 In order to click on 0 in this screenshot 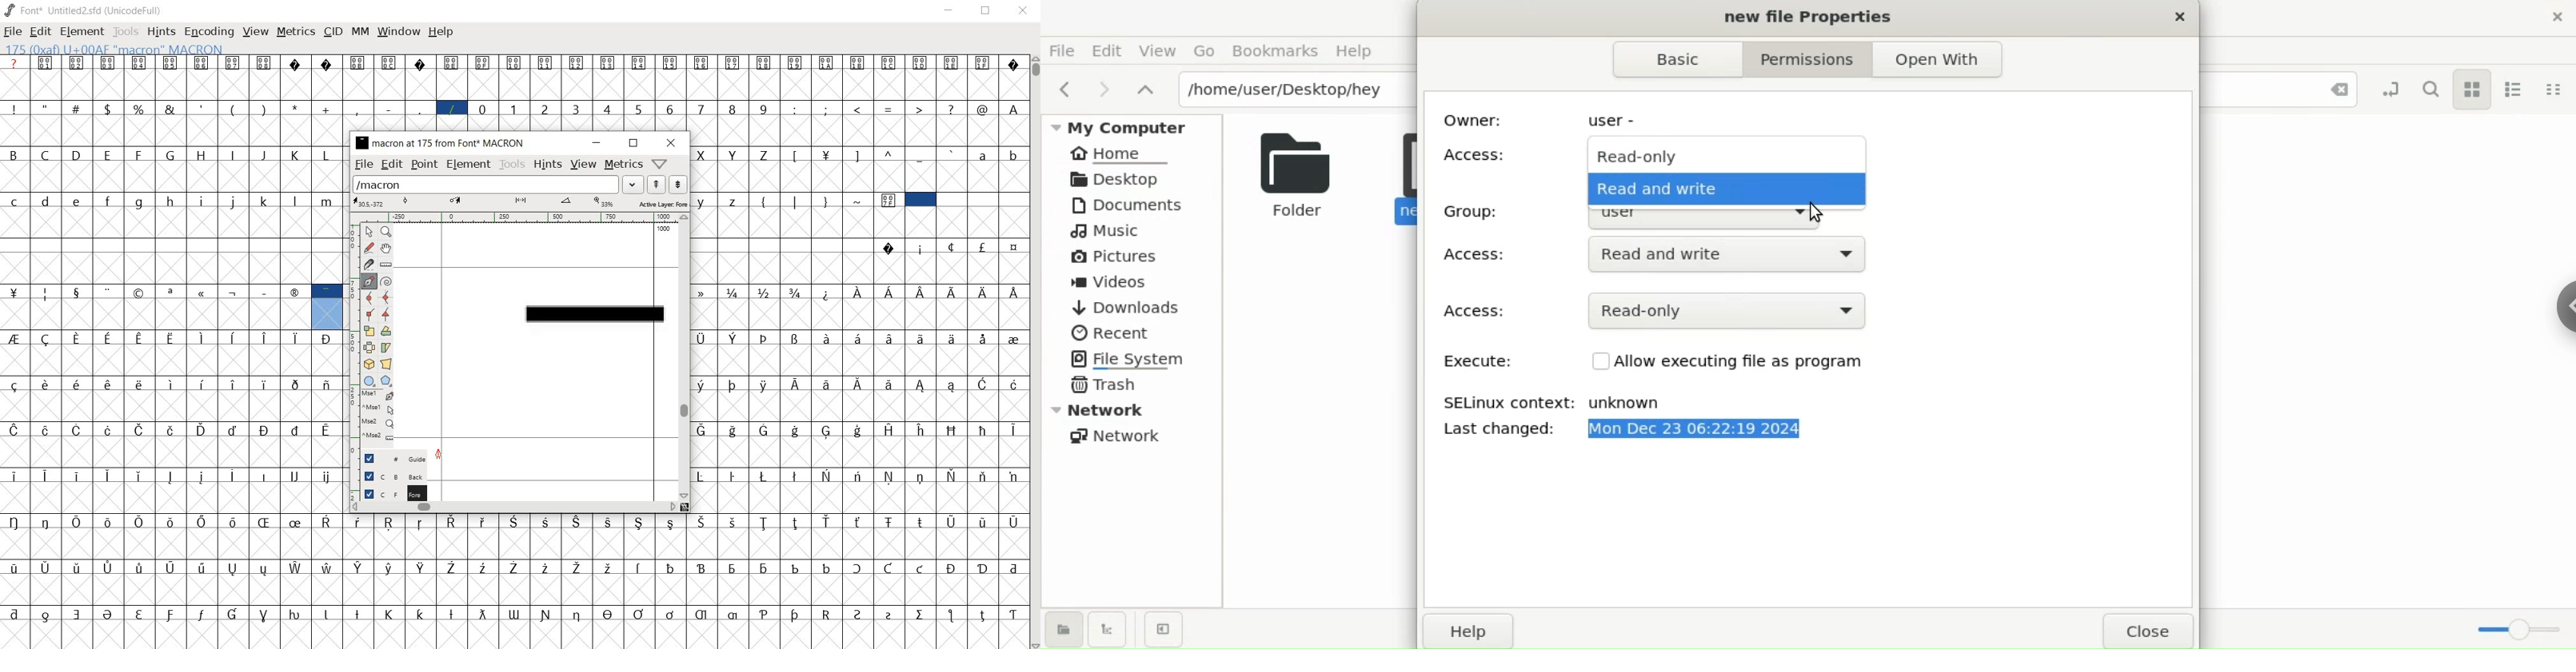, I will do `click(484, 108)`.